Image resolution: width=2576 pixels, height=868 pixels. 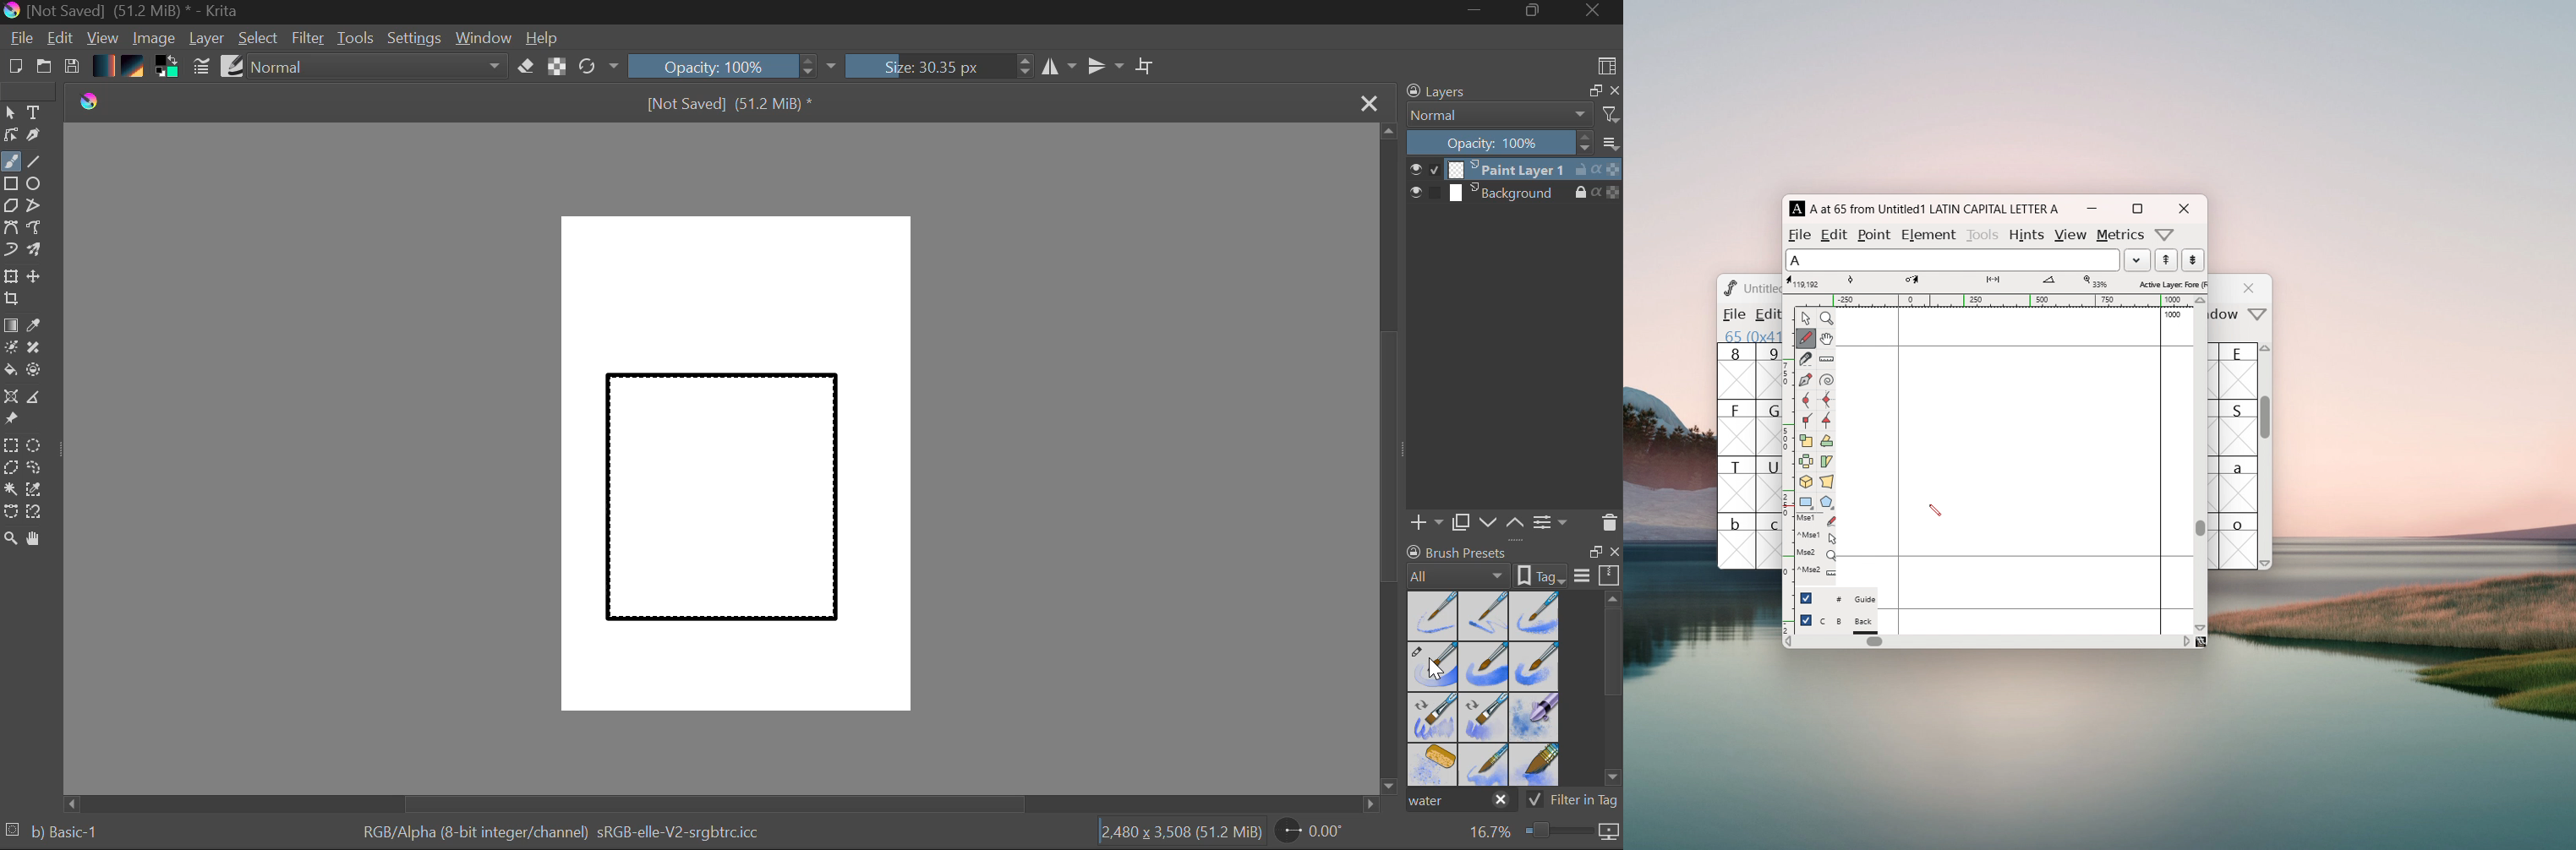 What do you see at coordinates (1806, 318) in the screenshot?
I see `pointer` at bounding box center [1806, 318].